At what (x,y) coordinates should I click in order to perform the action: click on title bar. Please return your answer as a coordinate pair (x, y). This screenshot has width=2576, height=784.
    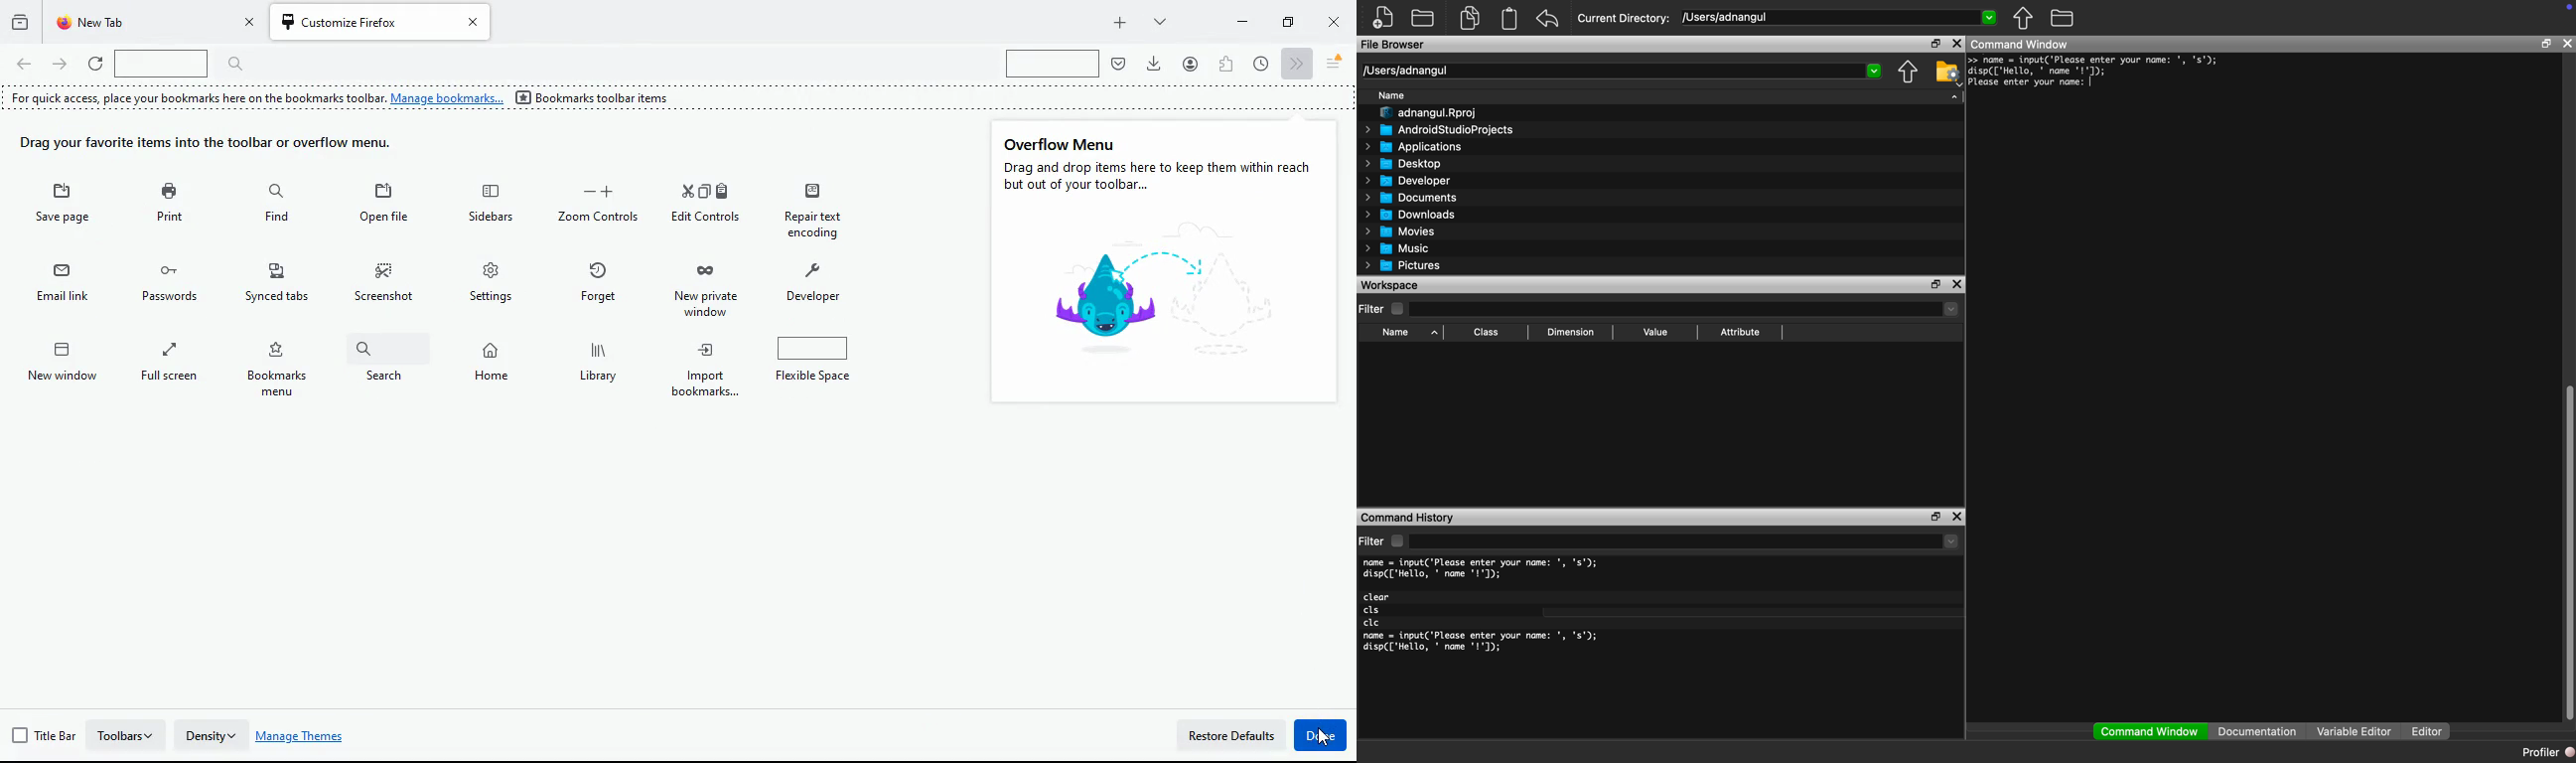
    Looking at the image, I should click on (44, 736).